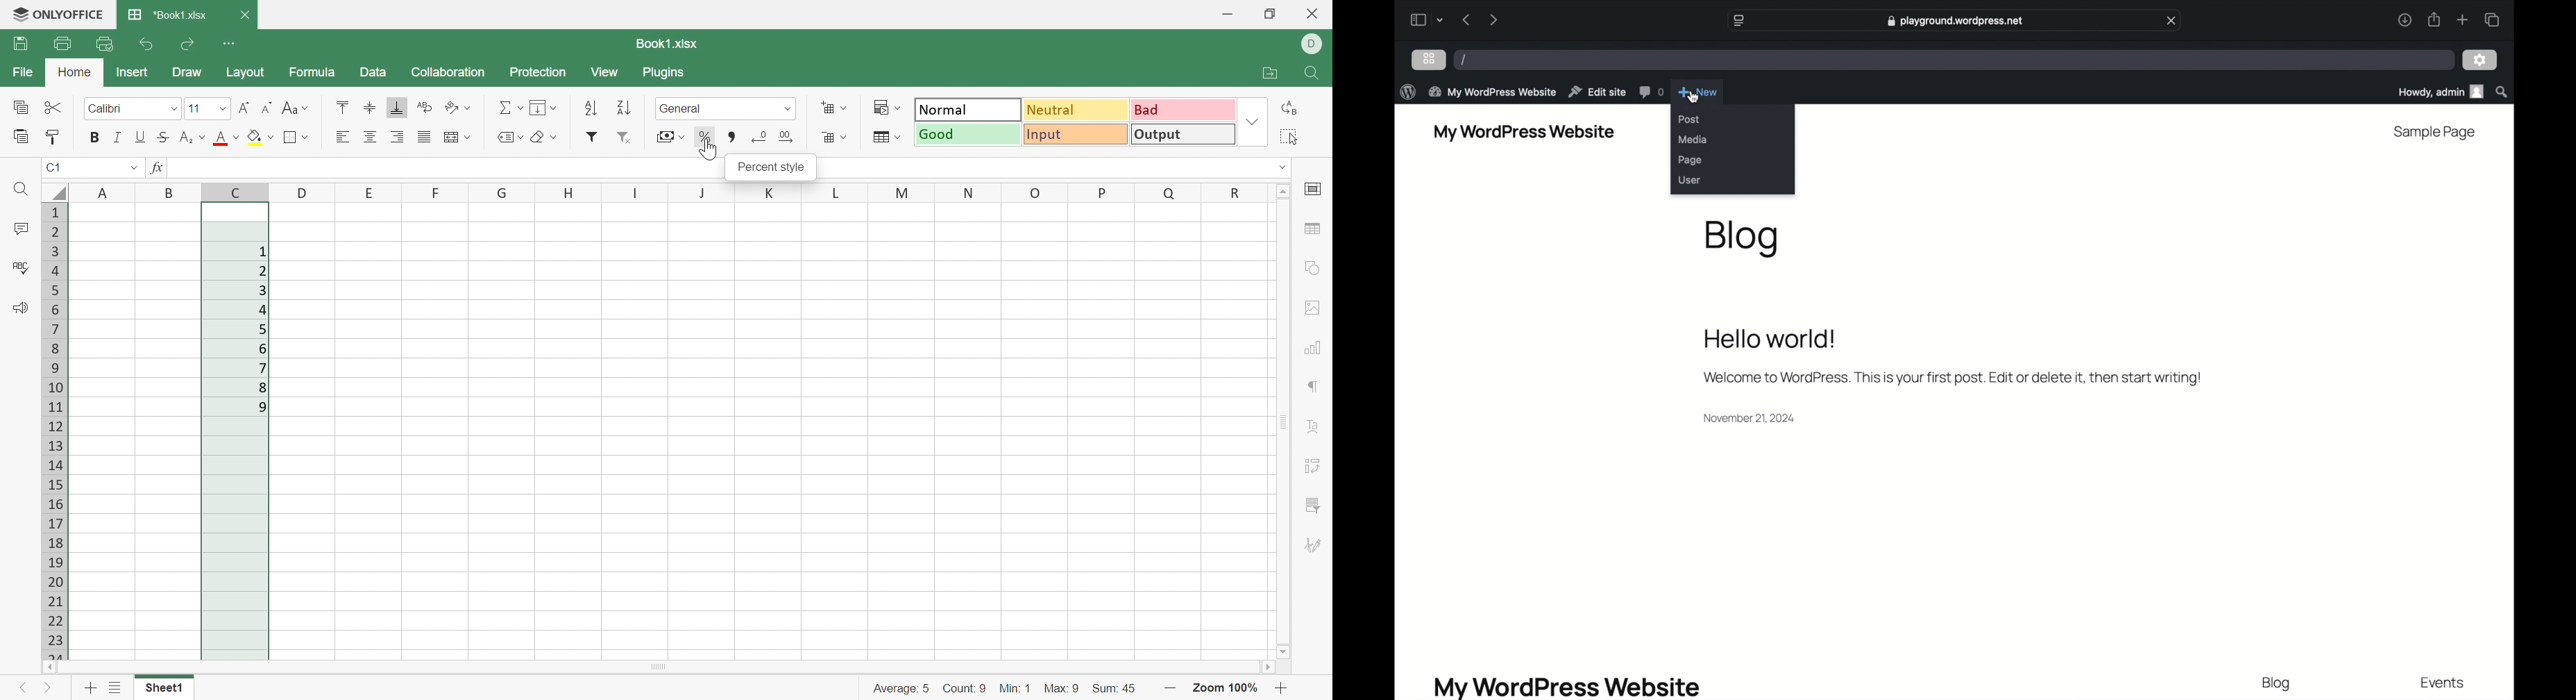 The height and width of the screenshot is (700, 2576). Describe the element at coordinates (1493, 19) in the screenshot. I see `next page` at that location.